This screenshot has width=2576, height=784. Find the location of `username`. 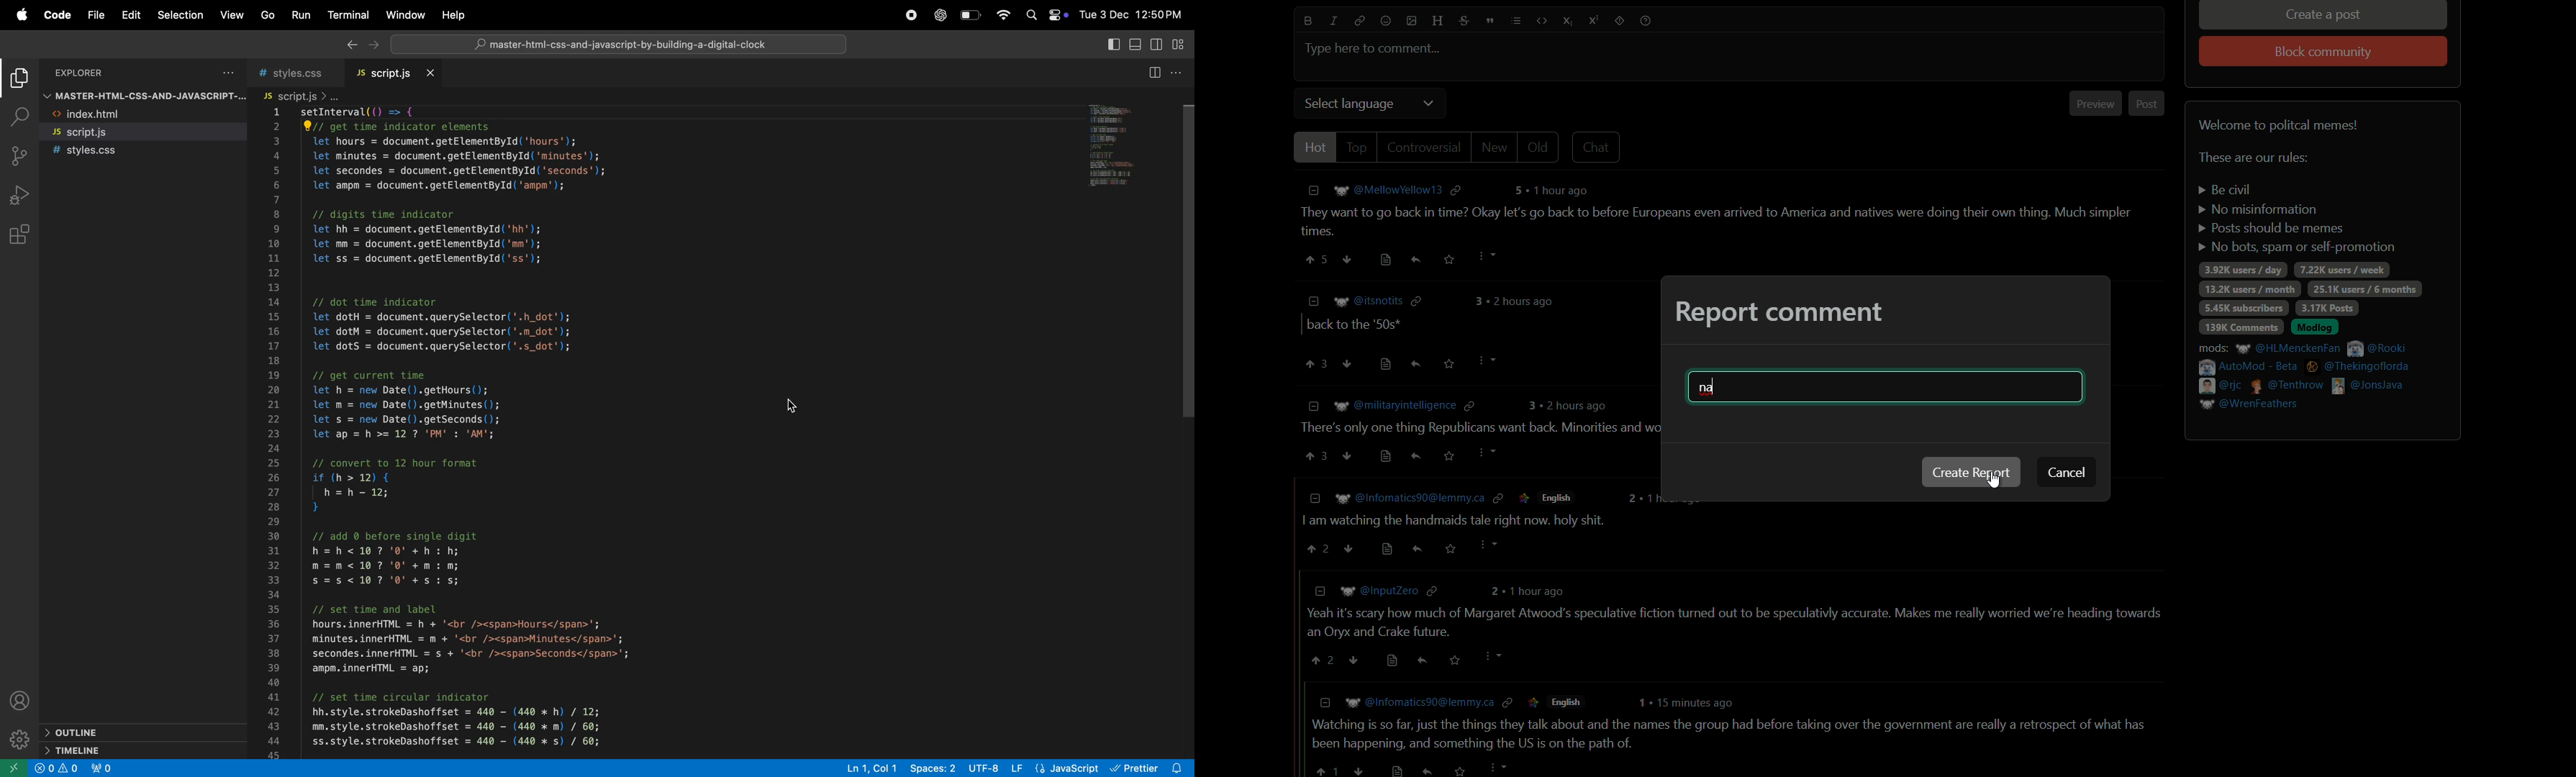

username is located at coordinates (1378, 301).